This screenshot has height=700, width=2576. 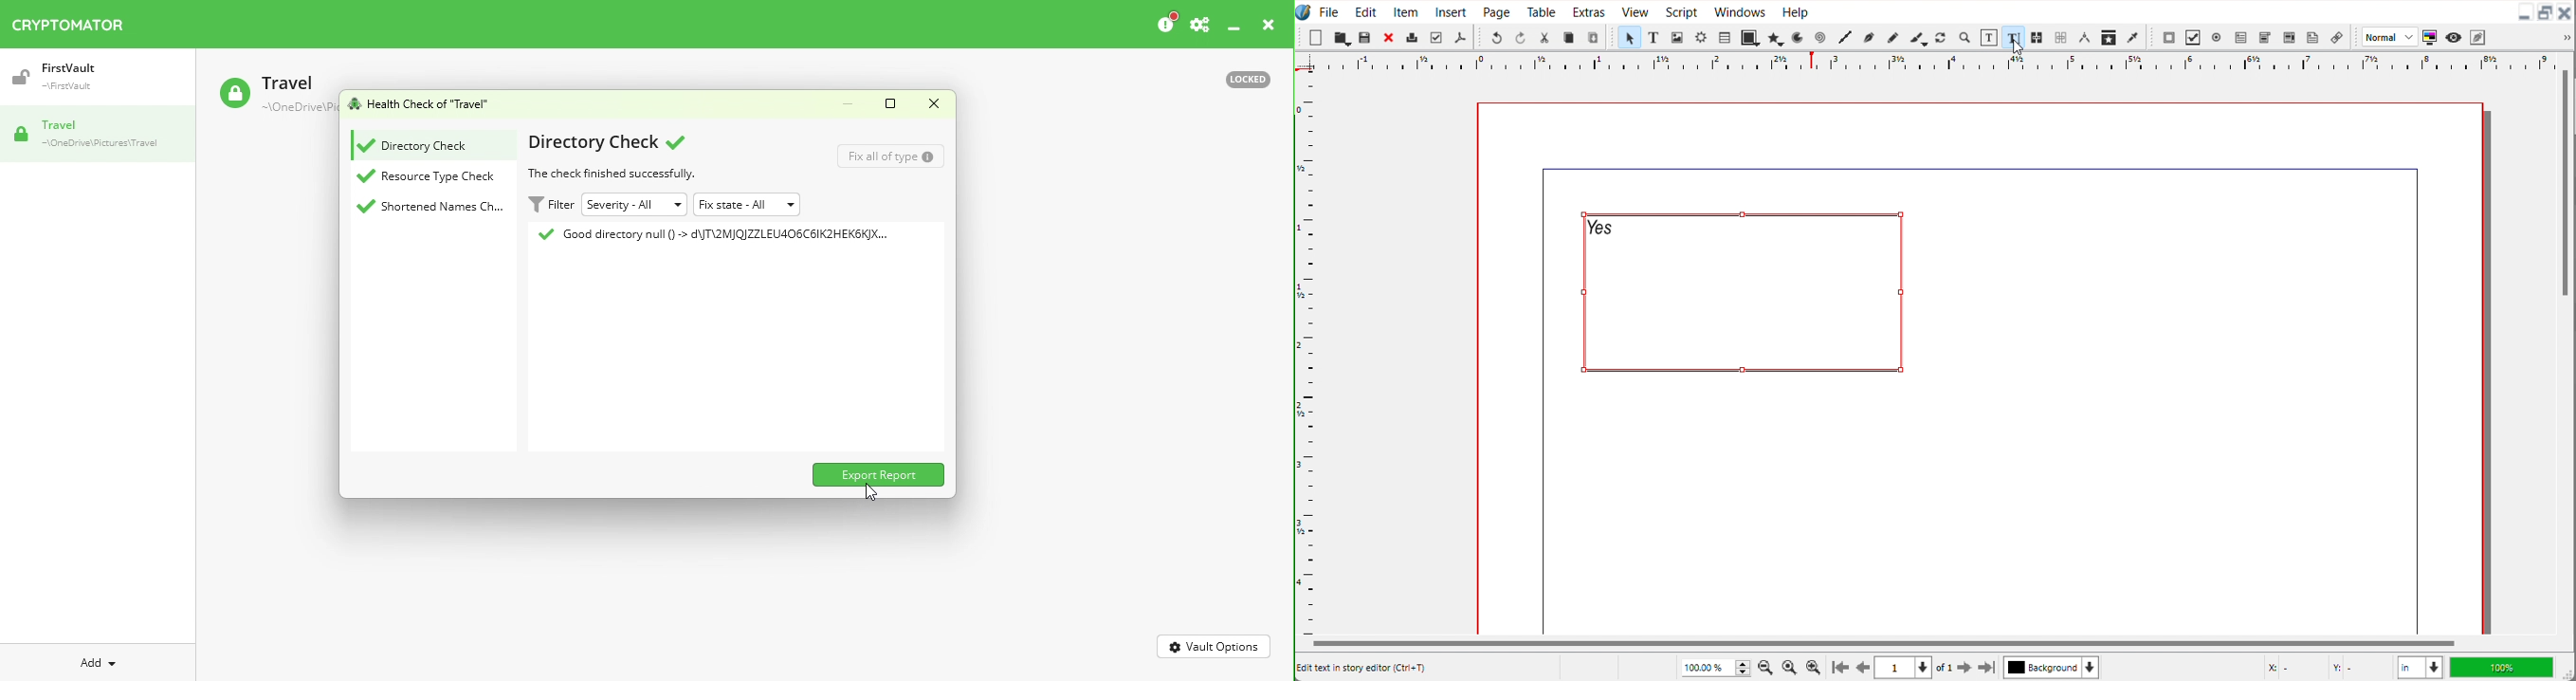 I want to click on Calligraphic line, so click(x=1918, y=38).